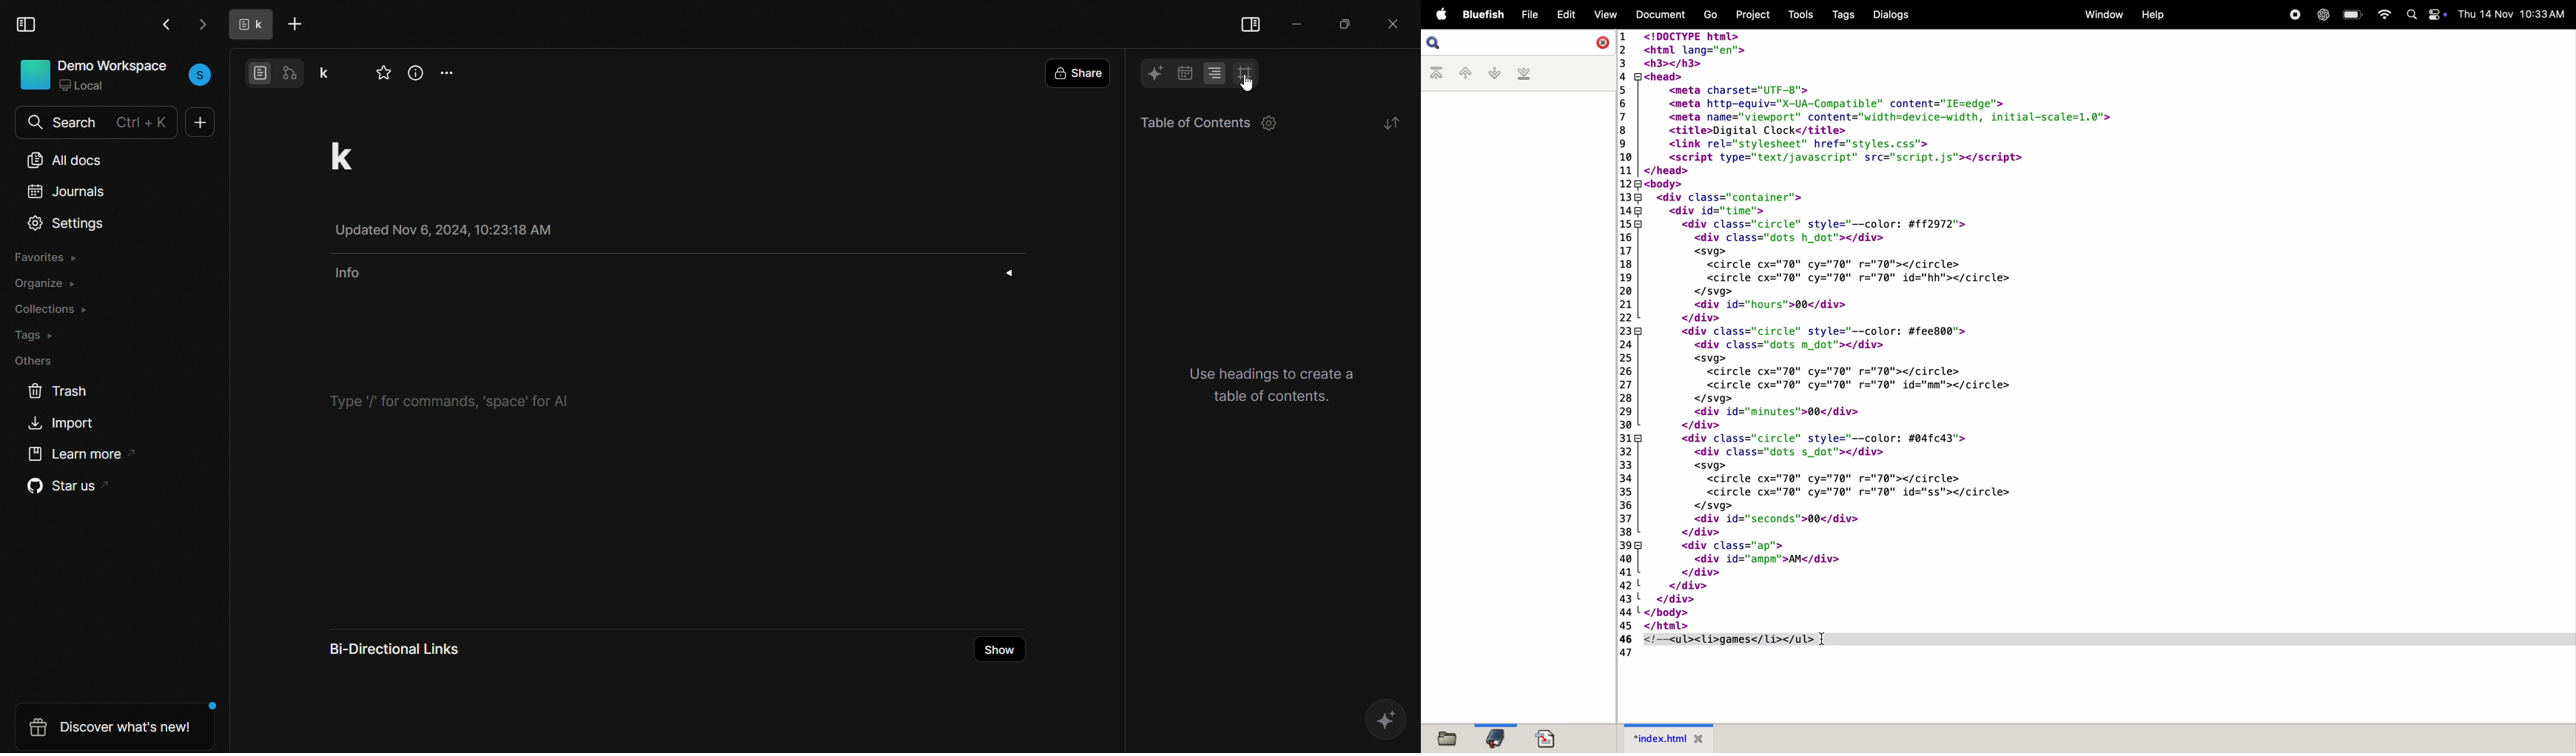 Image resolution: width=2576 pixels, height=756 pixels. Describe the element at coordinates (1710, 14) in the screenshot. I see `Go` at that location.